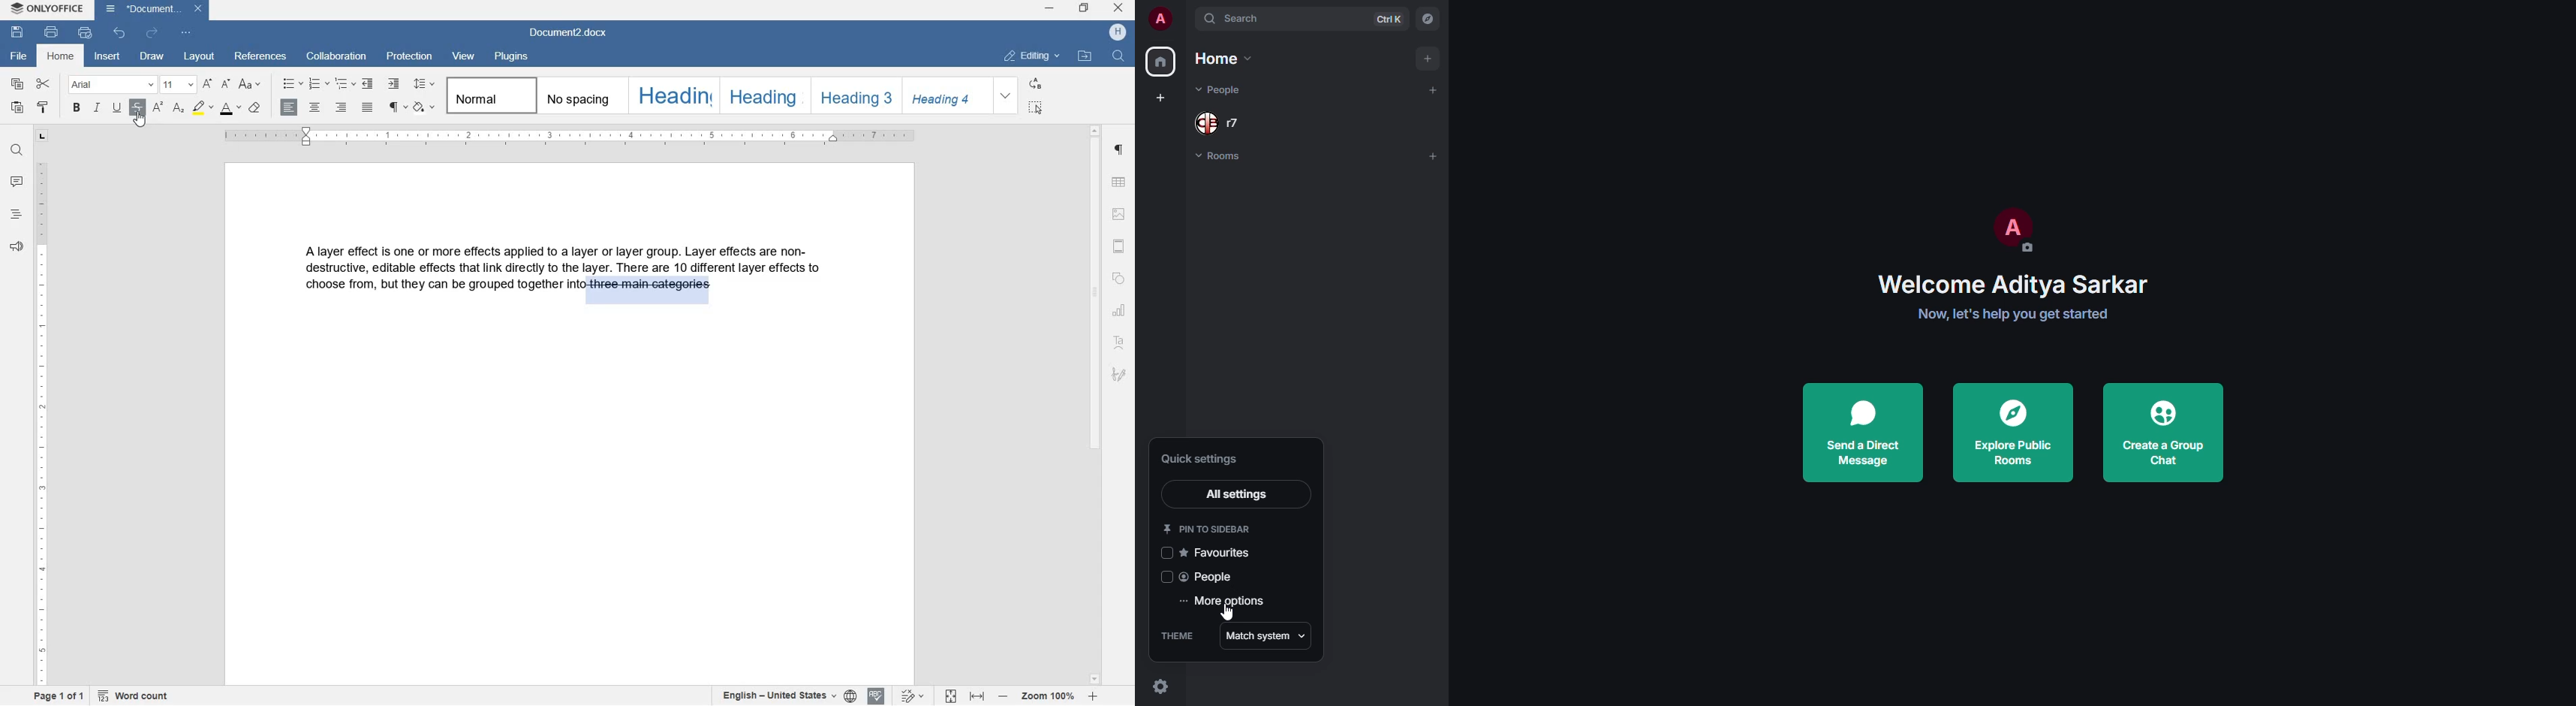  Describe the element at coordinates (203, 109) in the screenshot. I see `highlight color` at that location.